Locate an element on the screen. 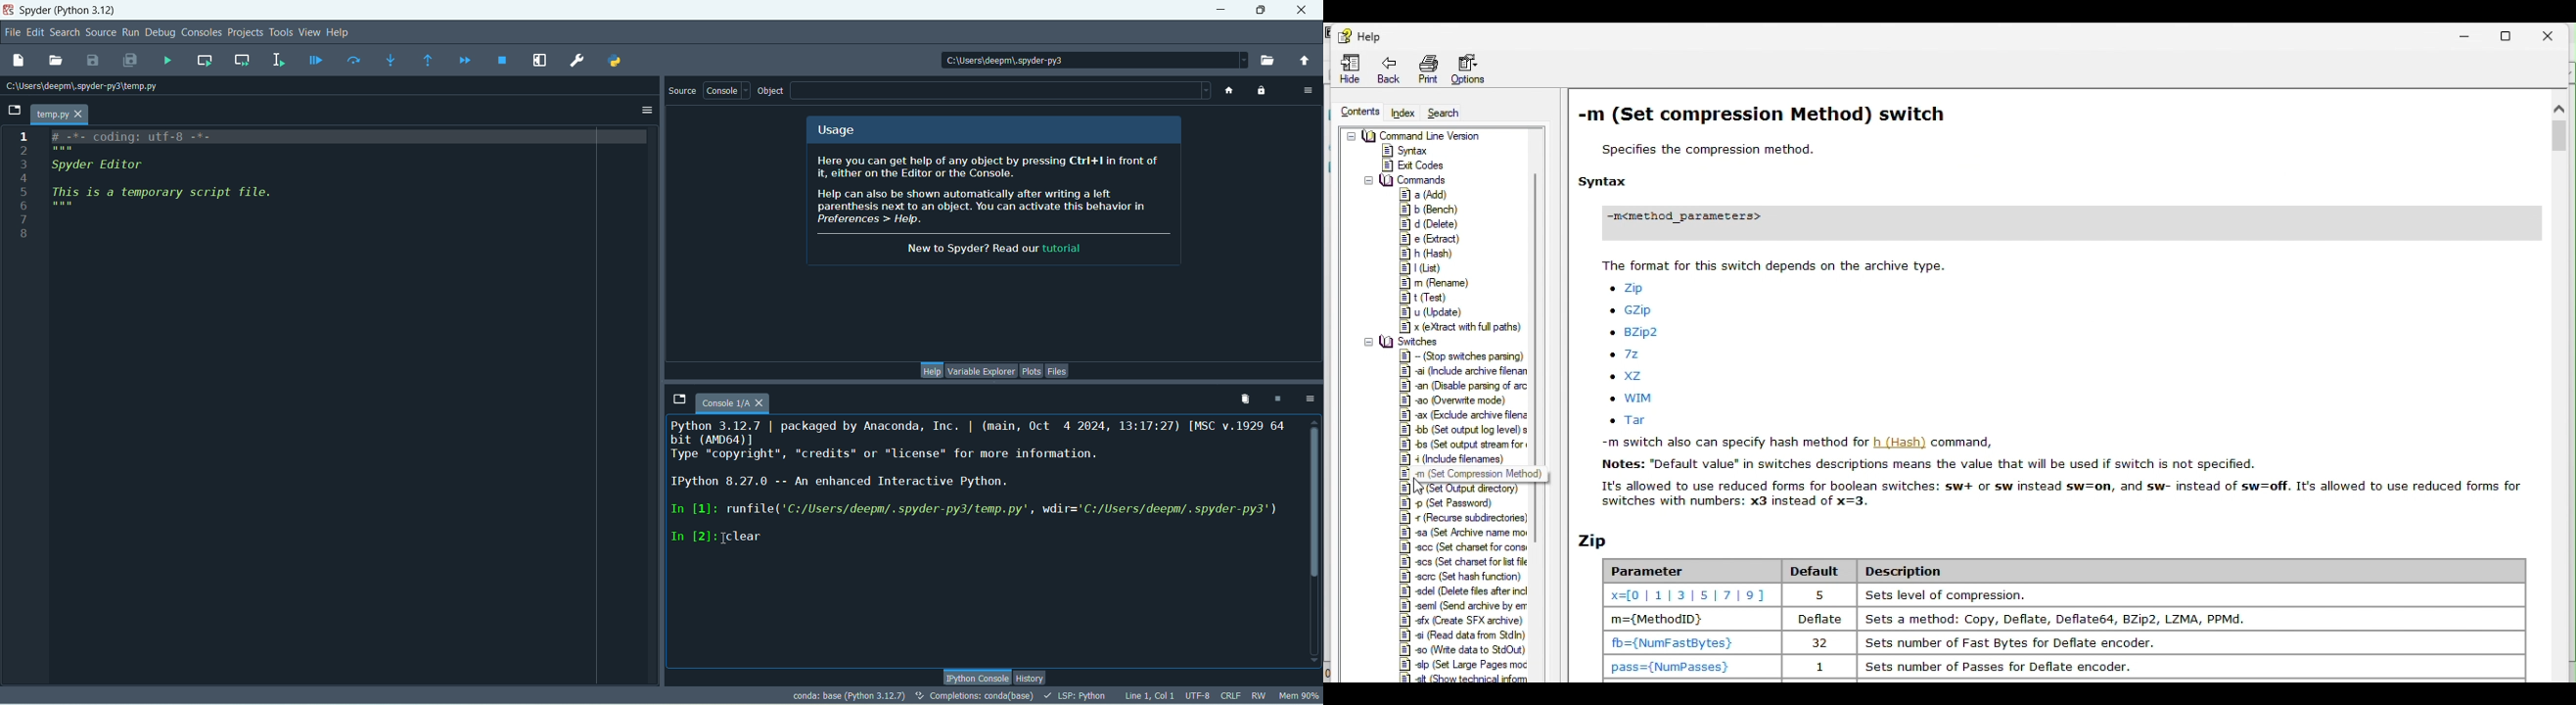 The image size is (2576, 728). remove is located at coordinates (1242, 398).